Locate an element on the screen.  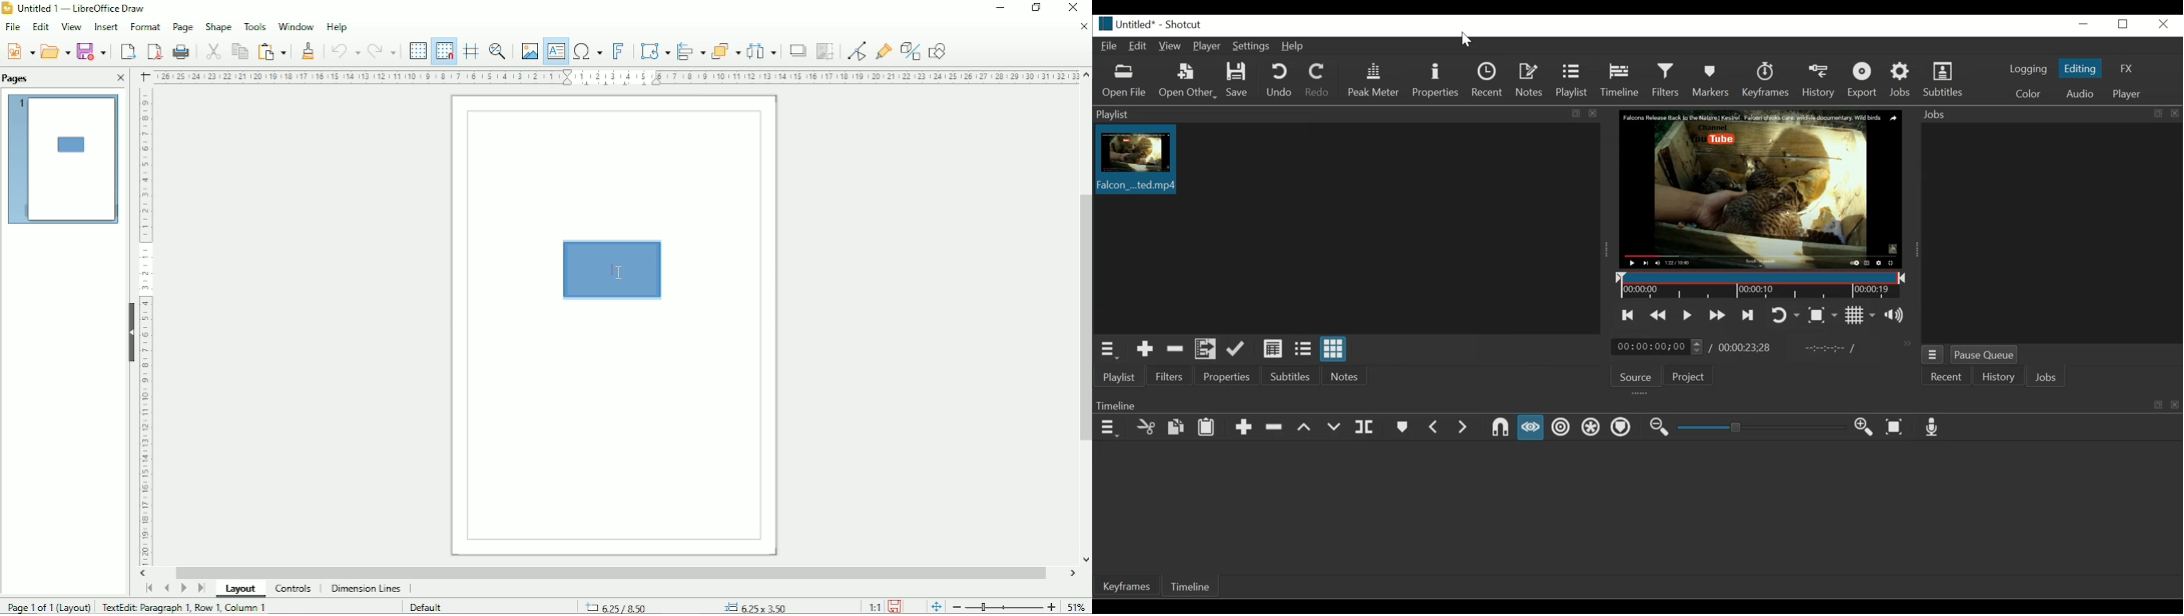
Settings is located at coordinates (1253, 47).